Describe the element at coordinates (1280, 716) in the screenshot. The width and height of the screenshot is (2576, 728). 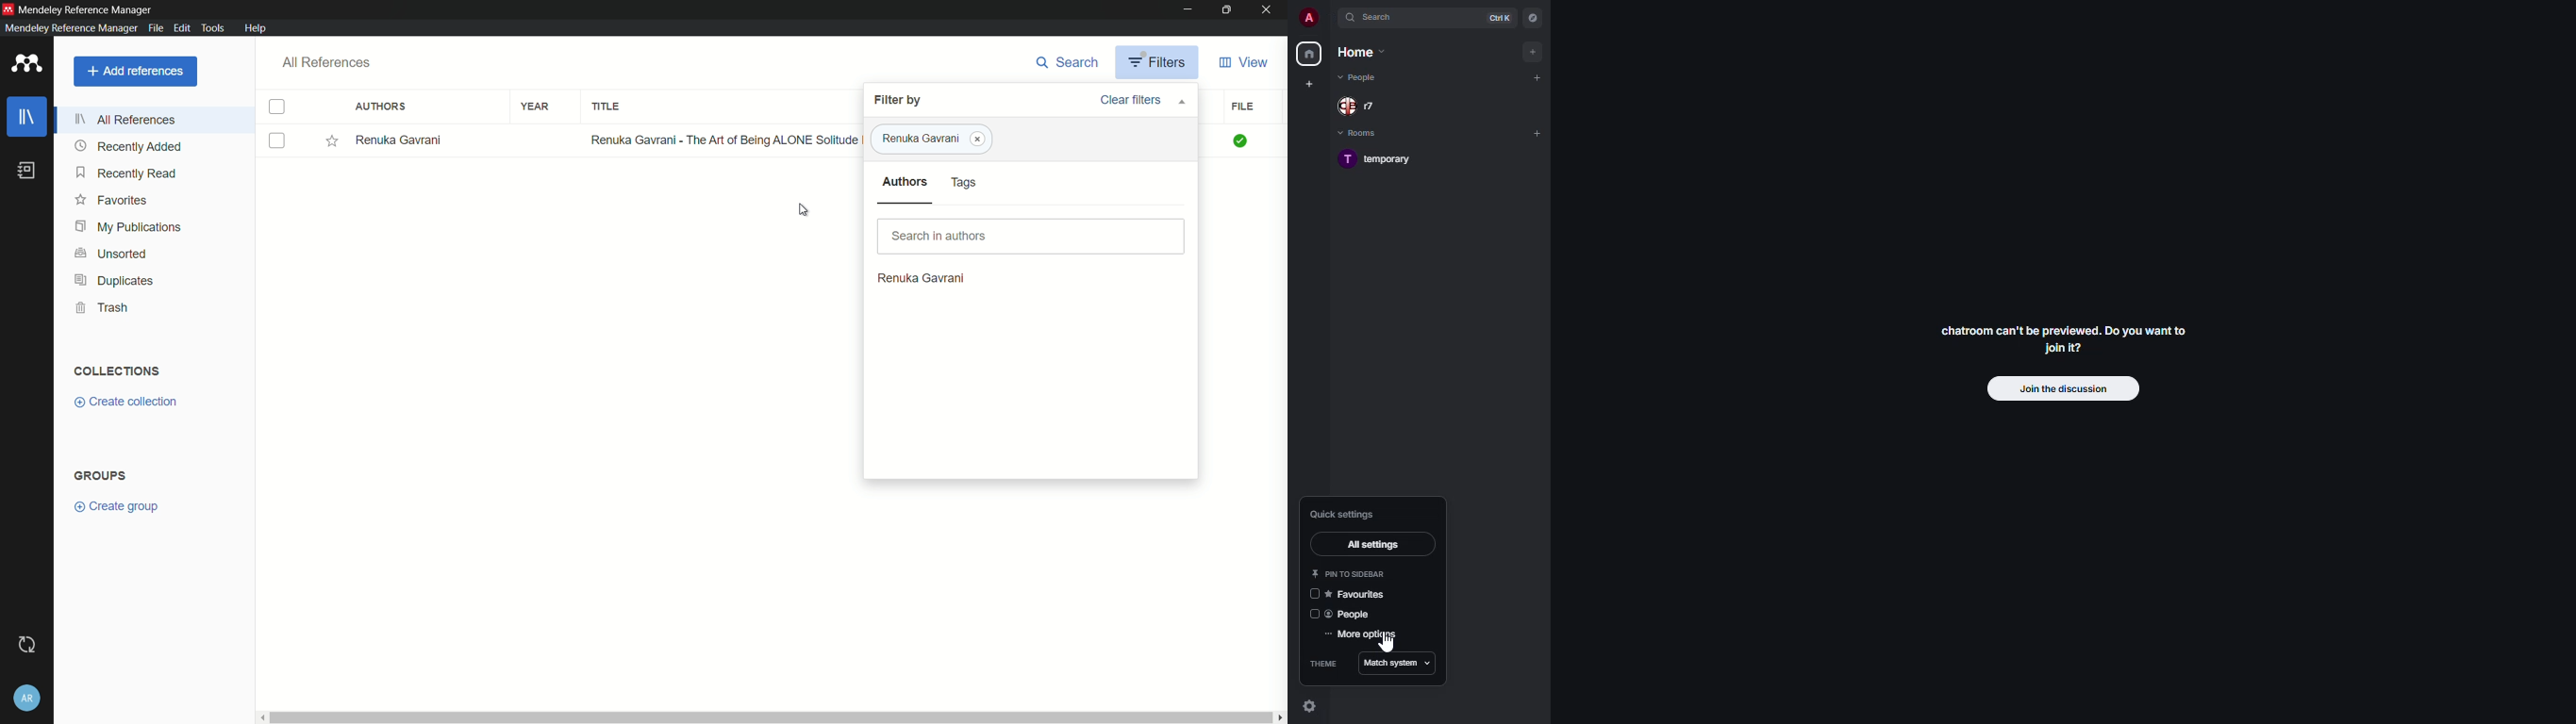
I see `scroll right` at that location.